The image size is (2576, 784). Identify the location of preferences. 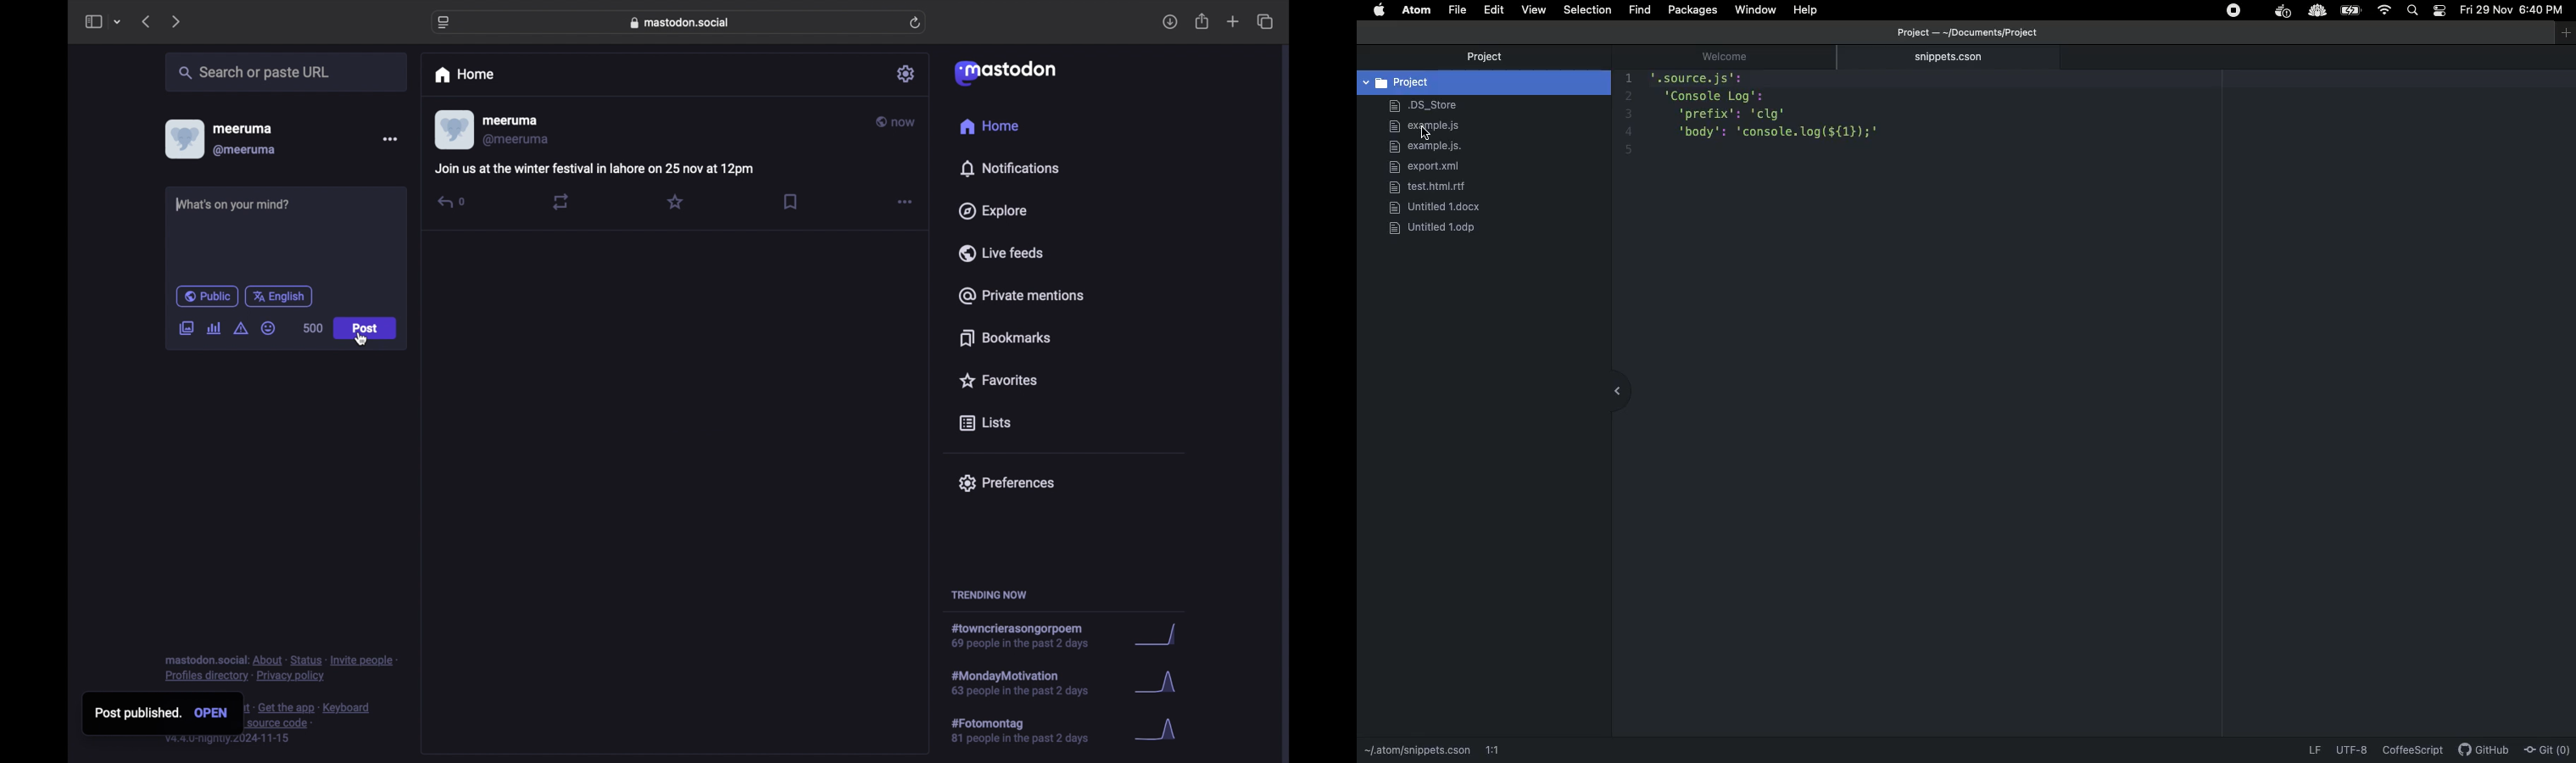
(1005, 482).